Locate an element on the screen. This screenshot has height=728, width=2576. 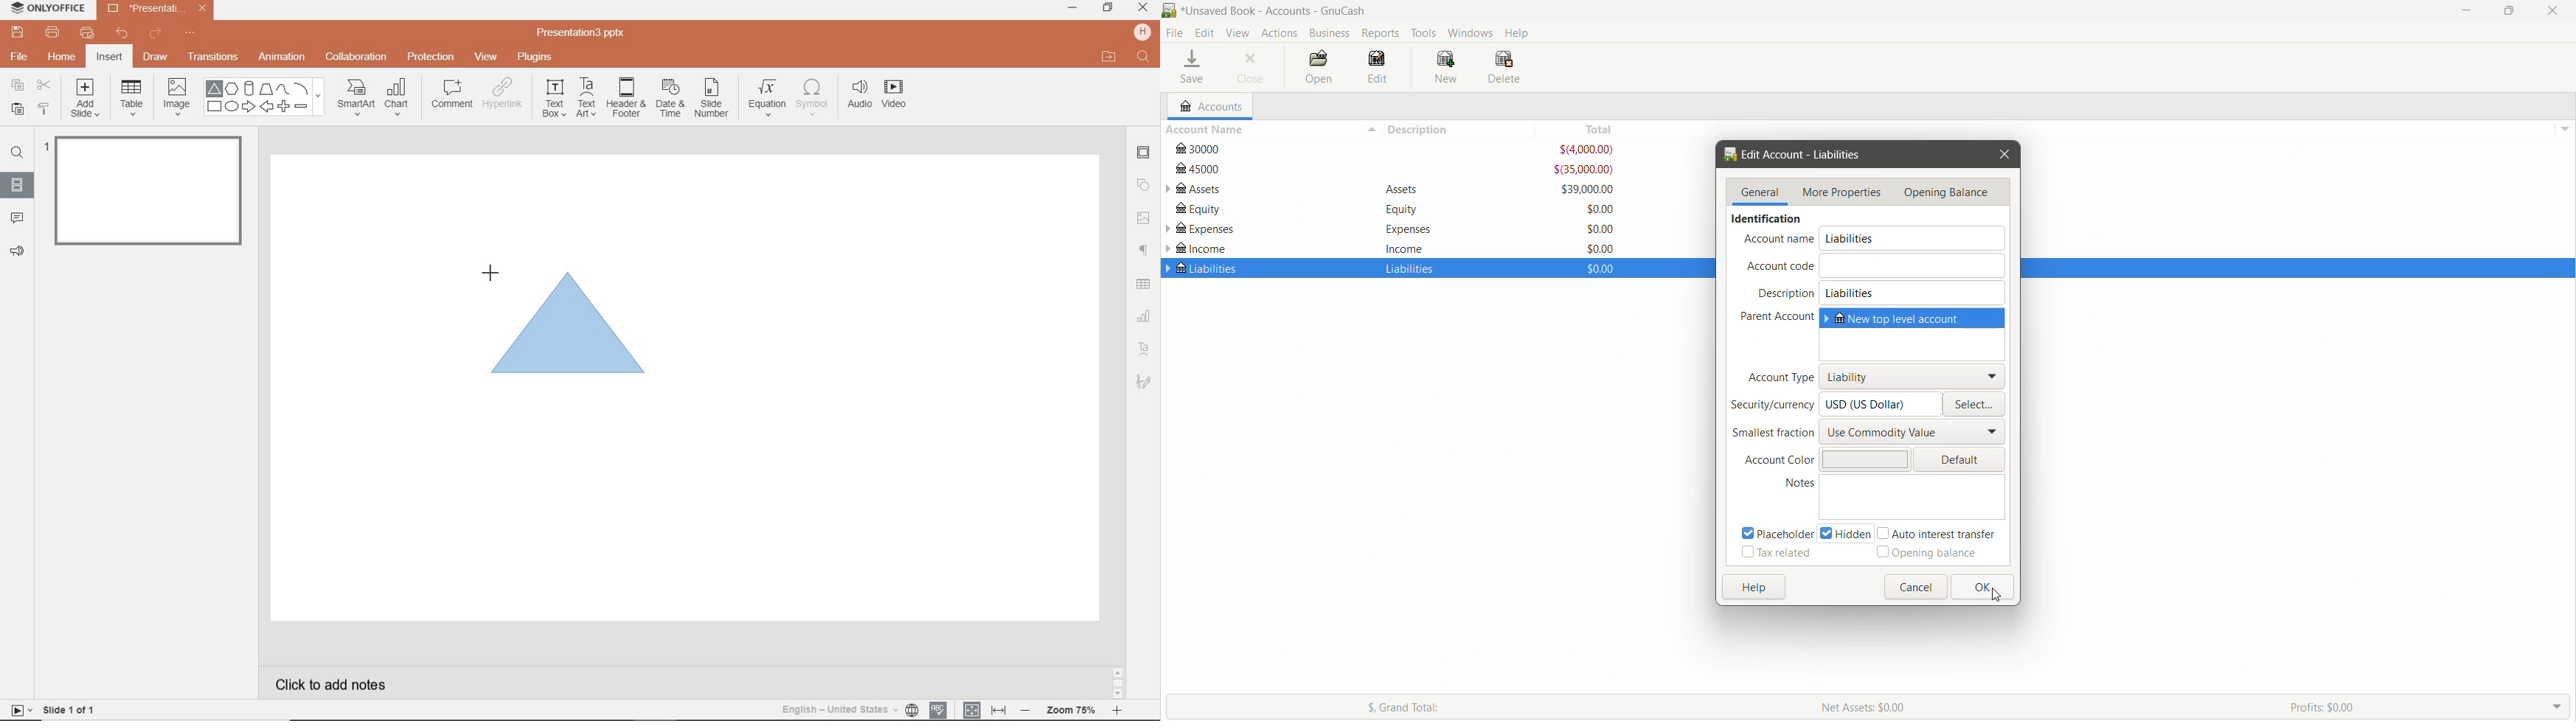
CLOSE is located at coordinates (1143, 8).